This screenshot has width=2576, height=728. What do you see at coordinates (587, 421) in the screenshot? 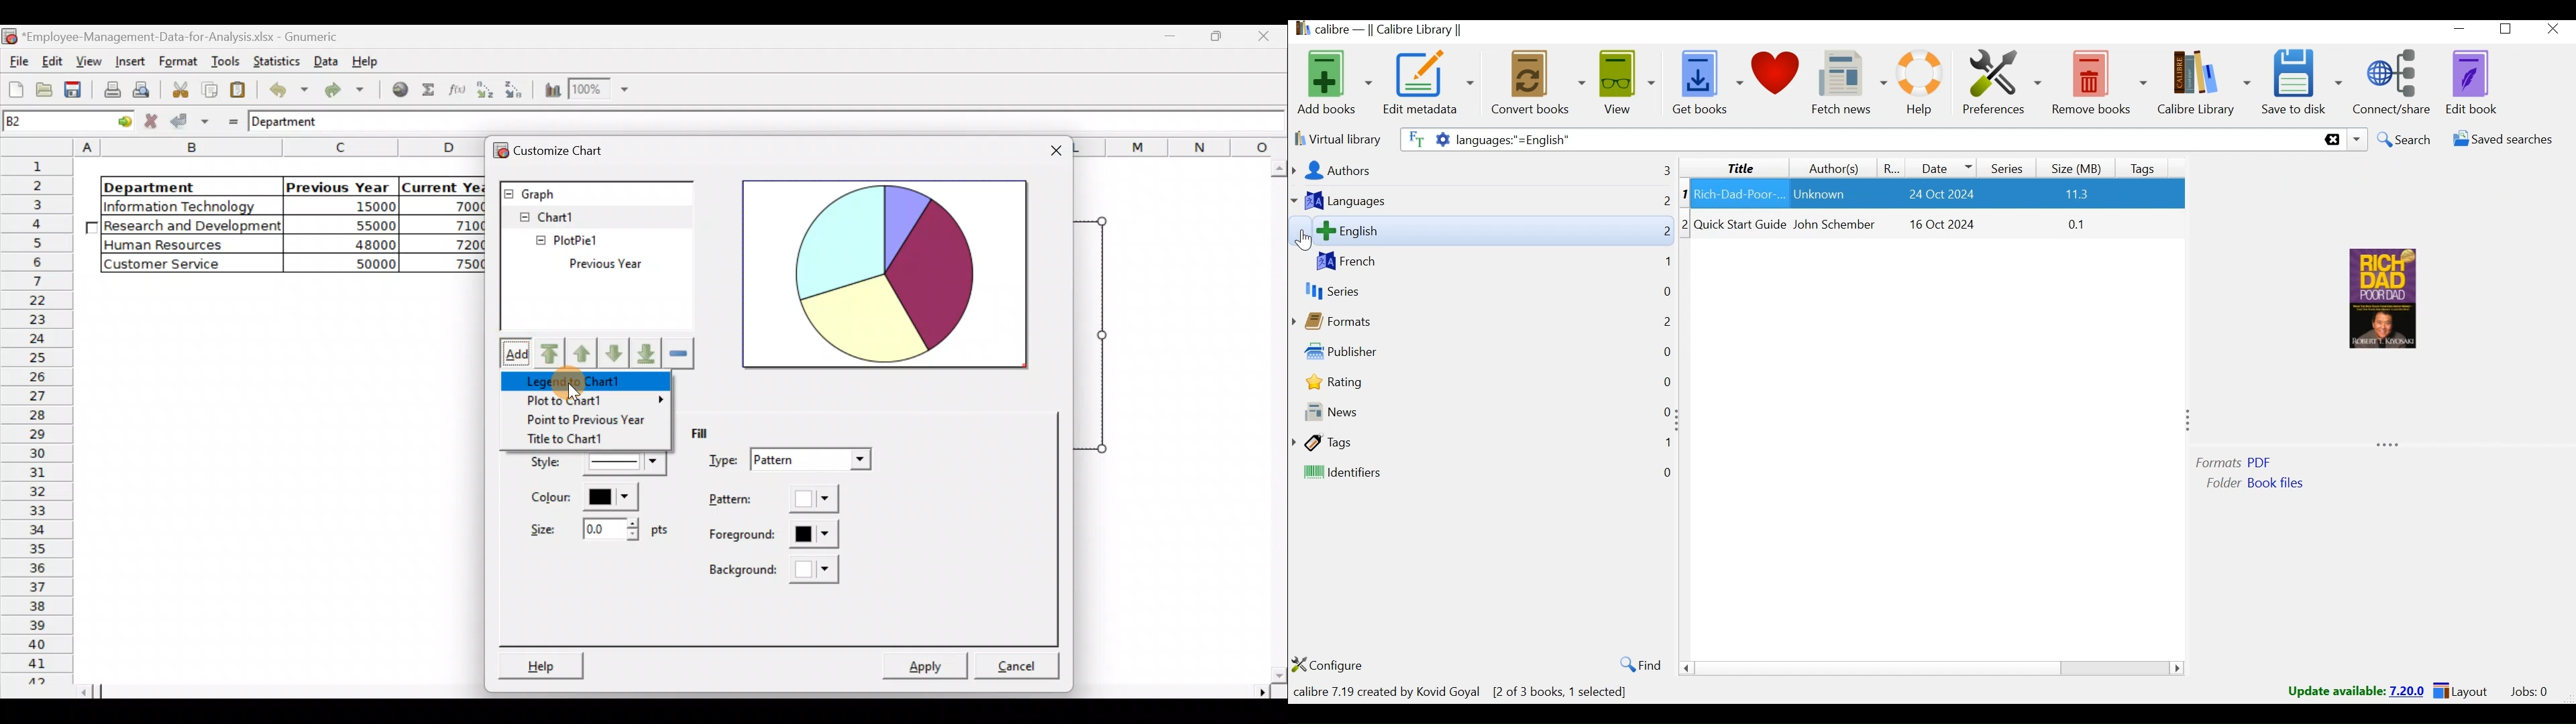
I see `Point to previous year` at bounding box center [587, 421].